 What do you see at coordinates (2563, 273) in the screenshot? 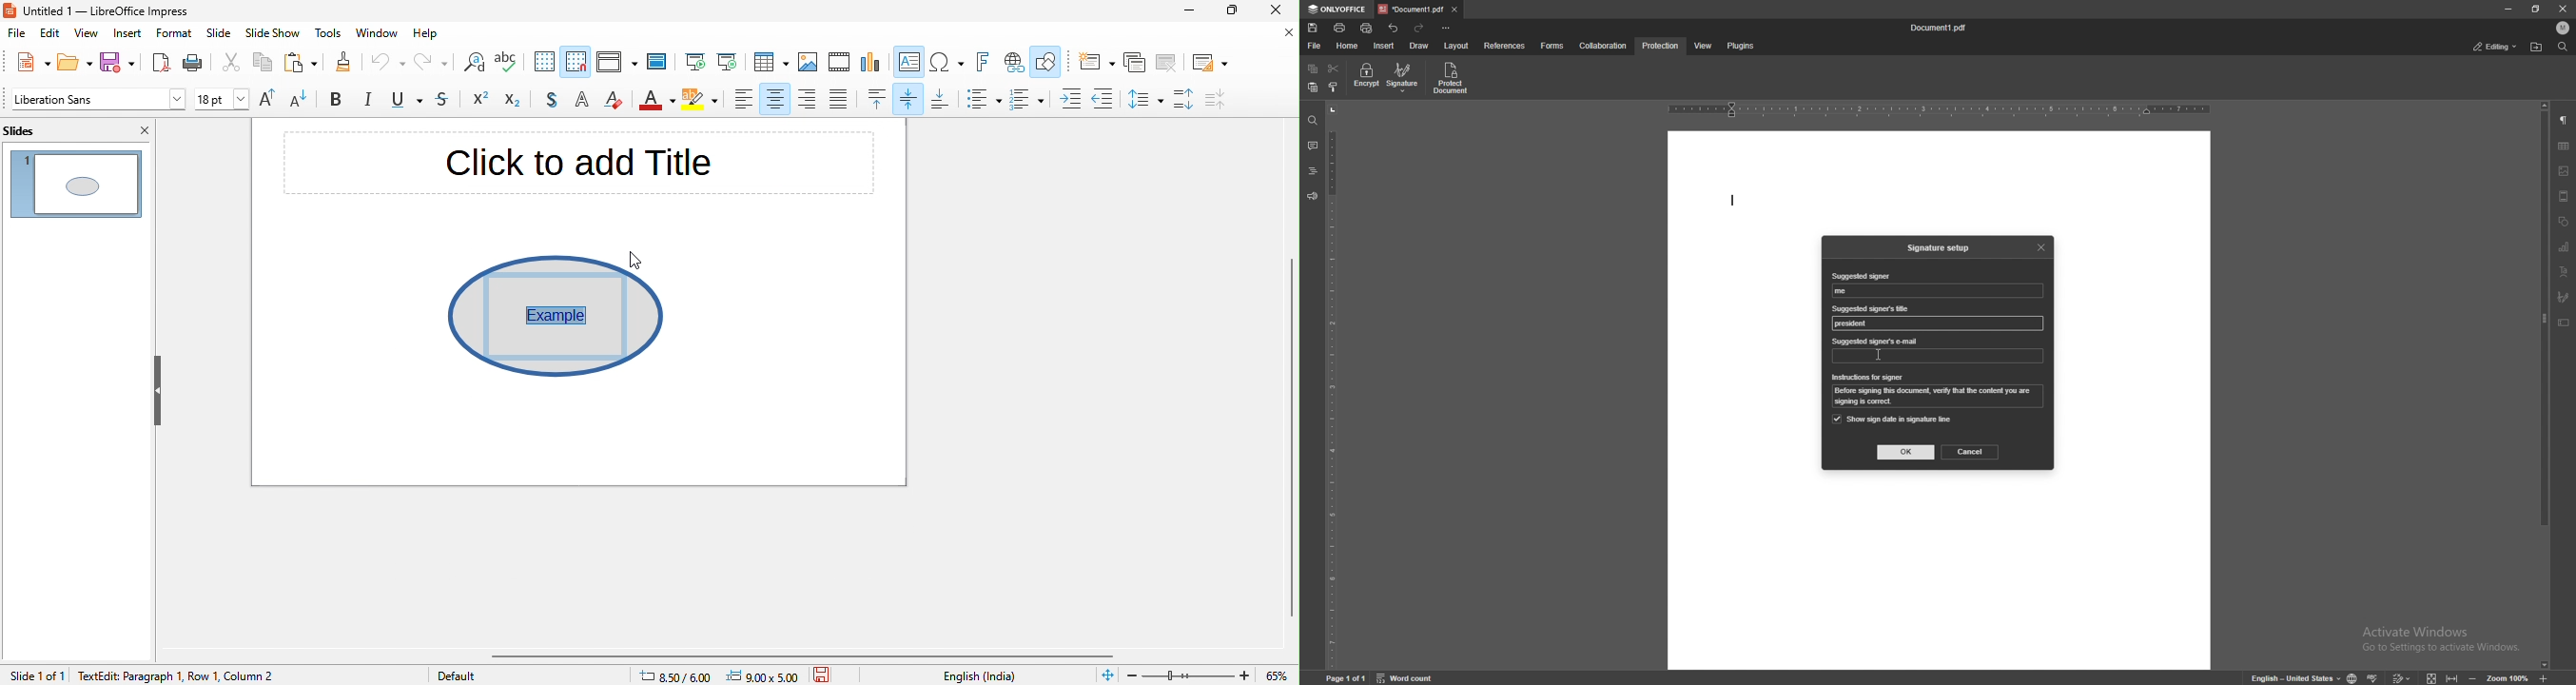
I see `text art` at bounding box center [2563, 273].